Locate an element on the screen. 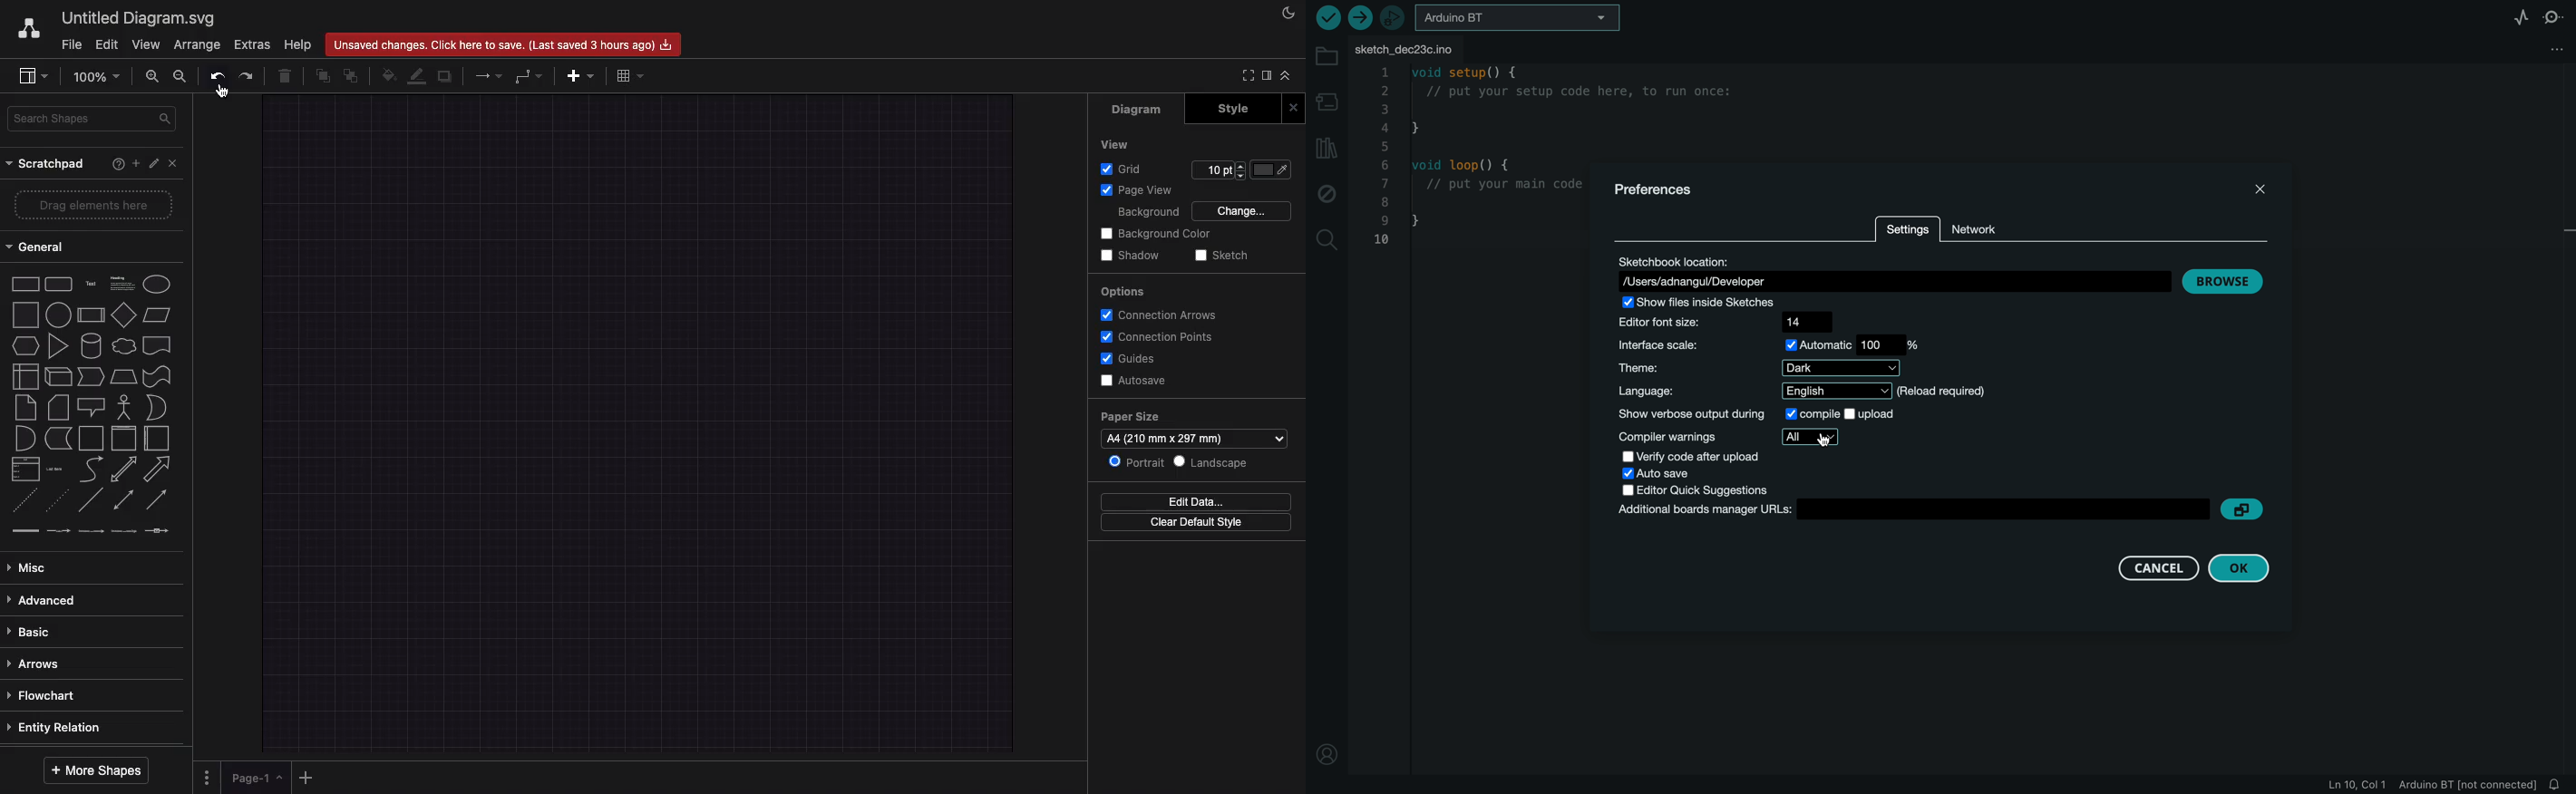 The width and height of the screenshot is (2576, 812). Redo is located at coordinates (250, 75).